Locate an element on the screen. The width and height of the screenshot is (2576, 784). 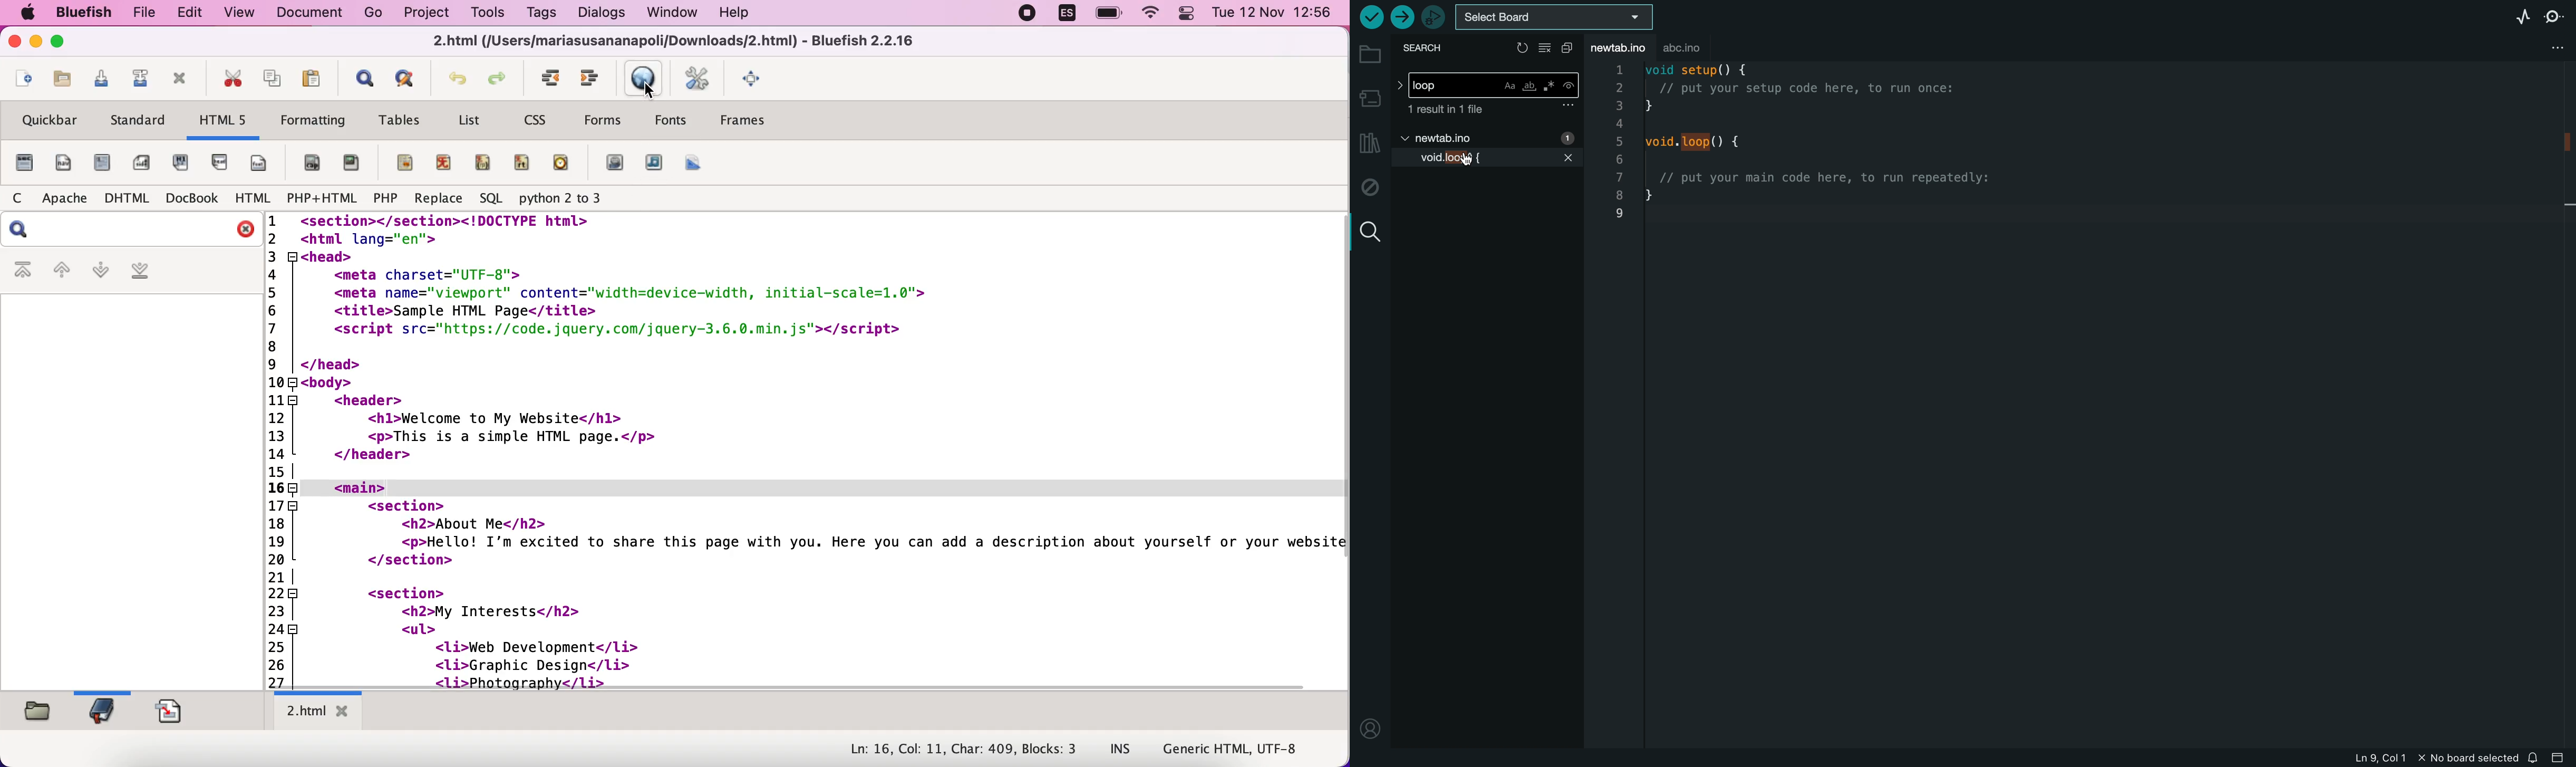
notification is located at coordinates (2535, 755).